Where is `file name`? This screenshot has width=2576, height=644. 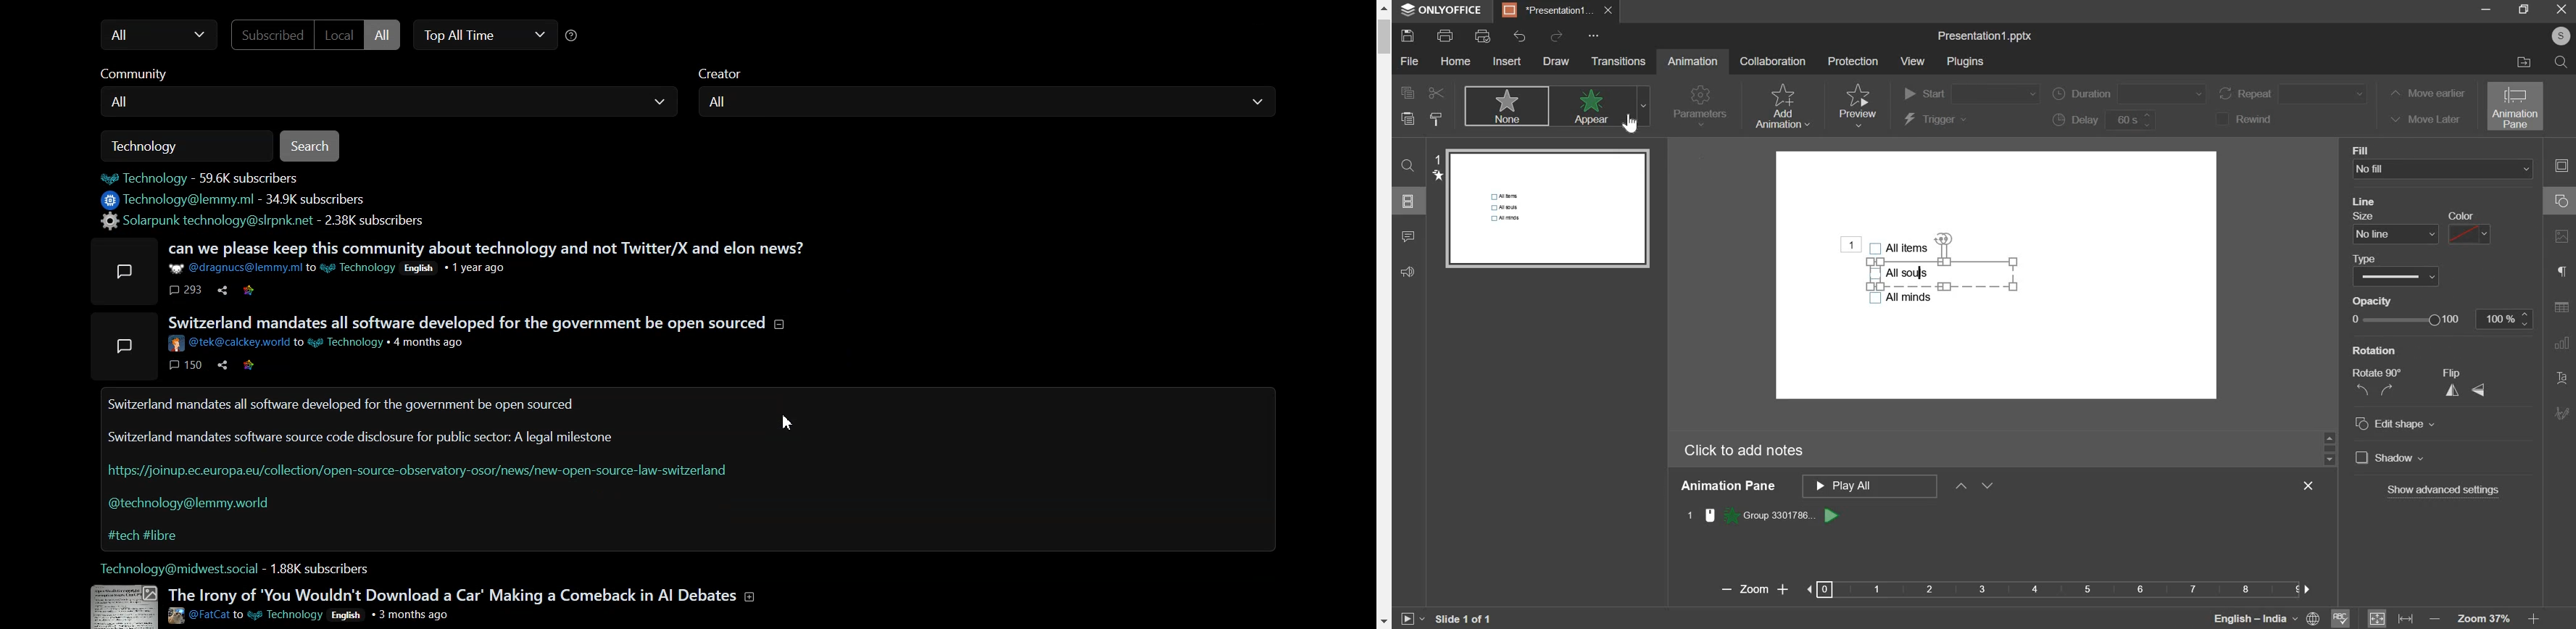
file name is located at coordinates (1985, 37).